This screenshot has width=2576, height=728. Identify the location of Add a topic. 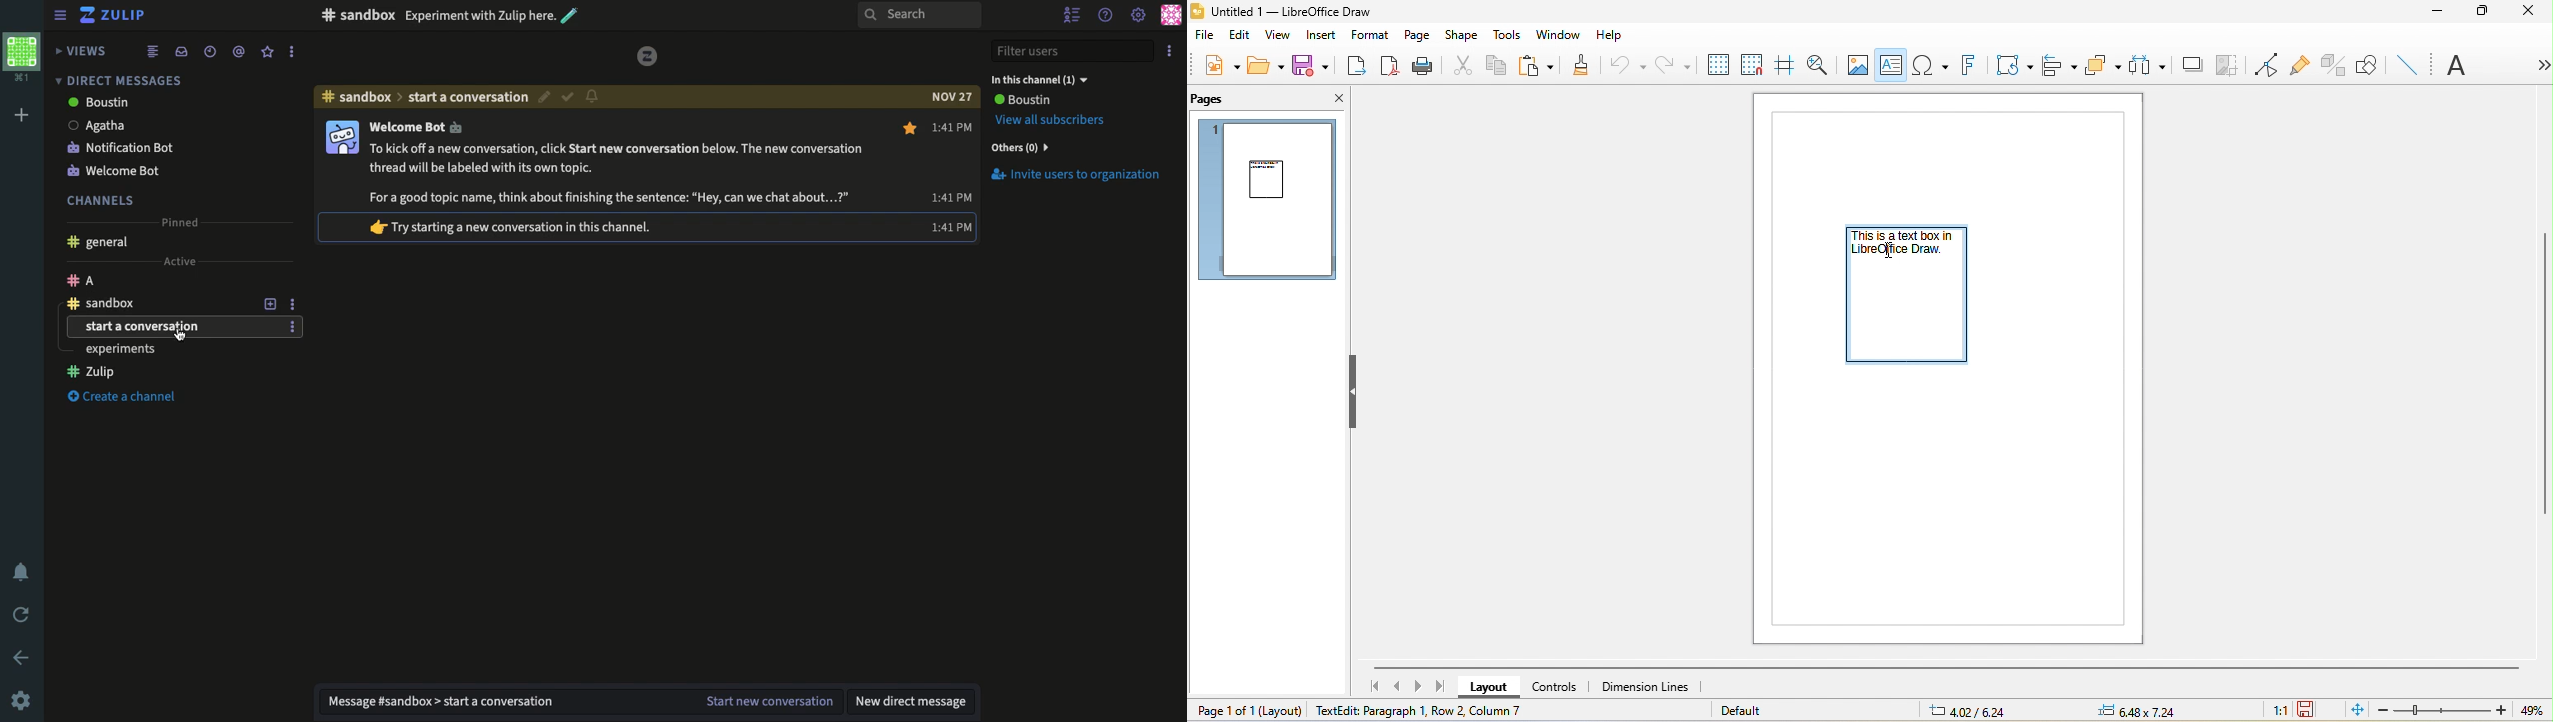
(273, 303).